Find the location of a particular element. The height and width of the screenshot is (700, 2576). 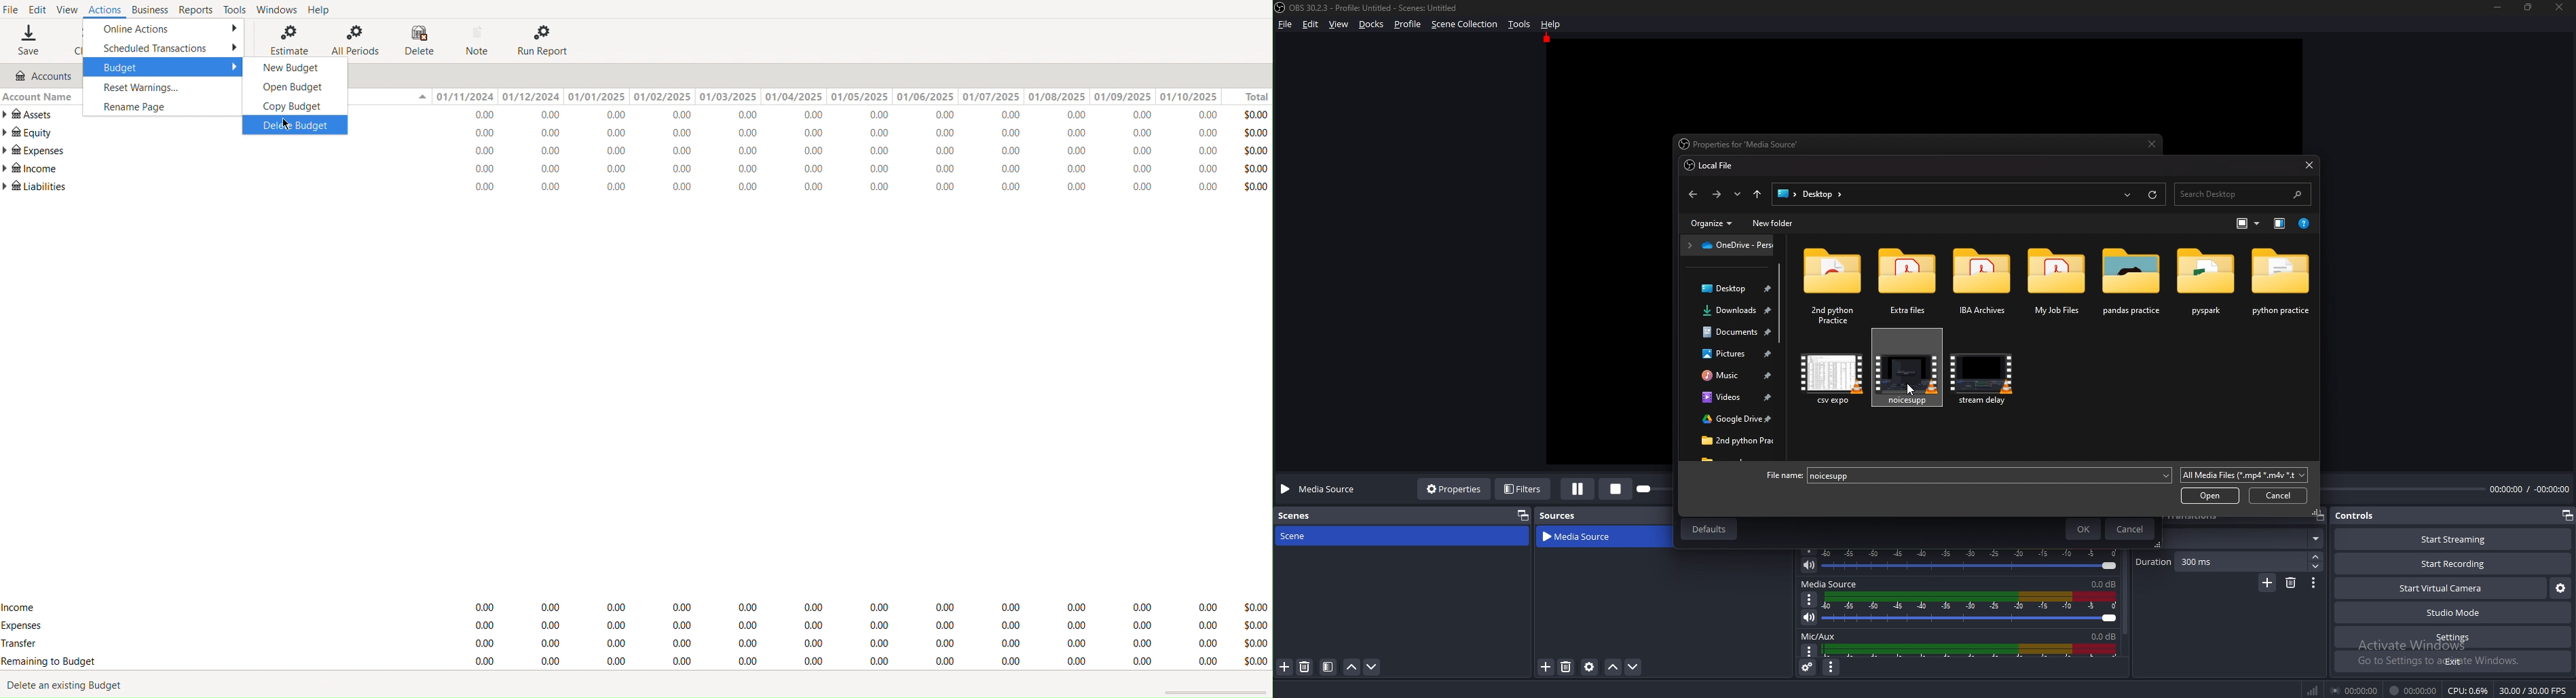

selected file is located at coordinates (1842, 475).